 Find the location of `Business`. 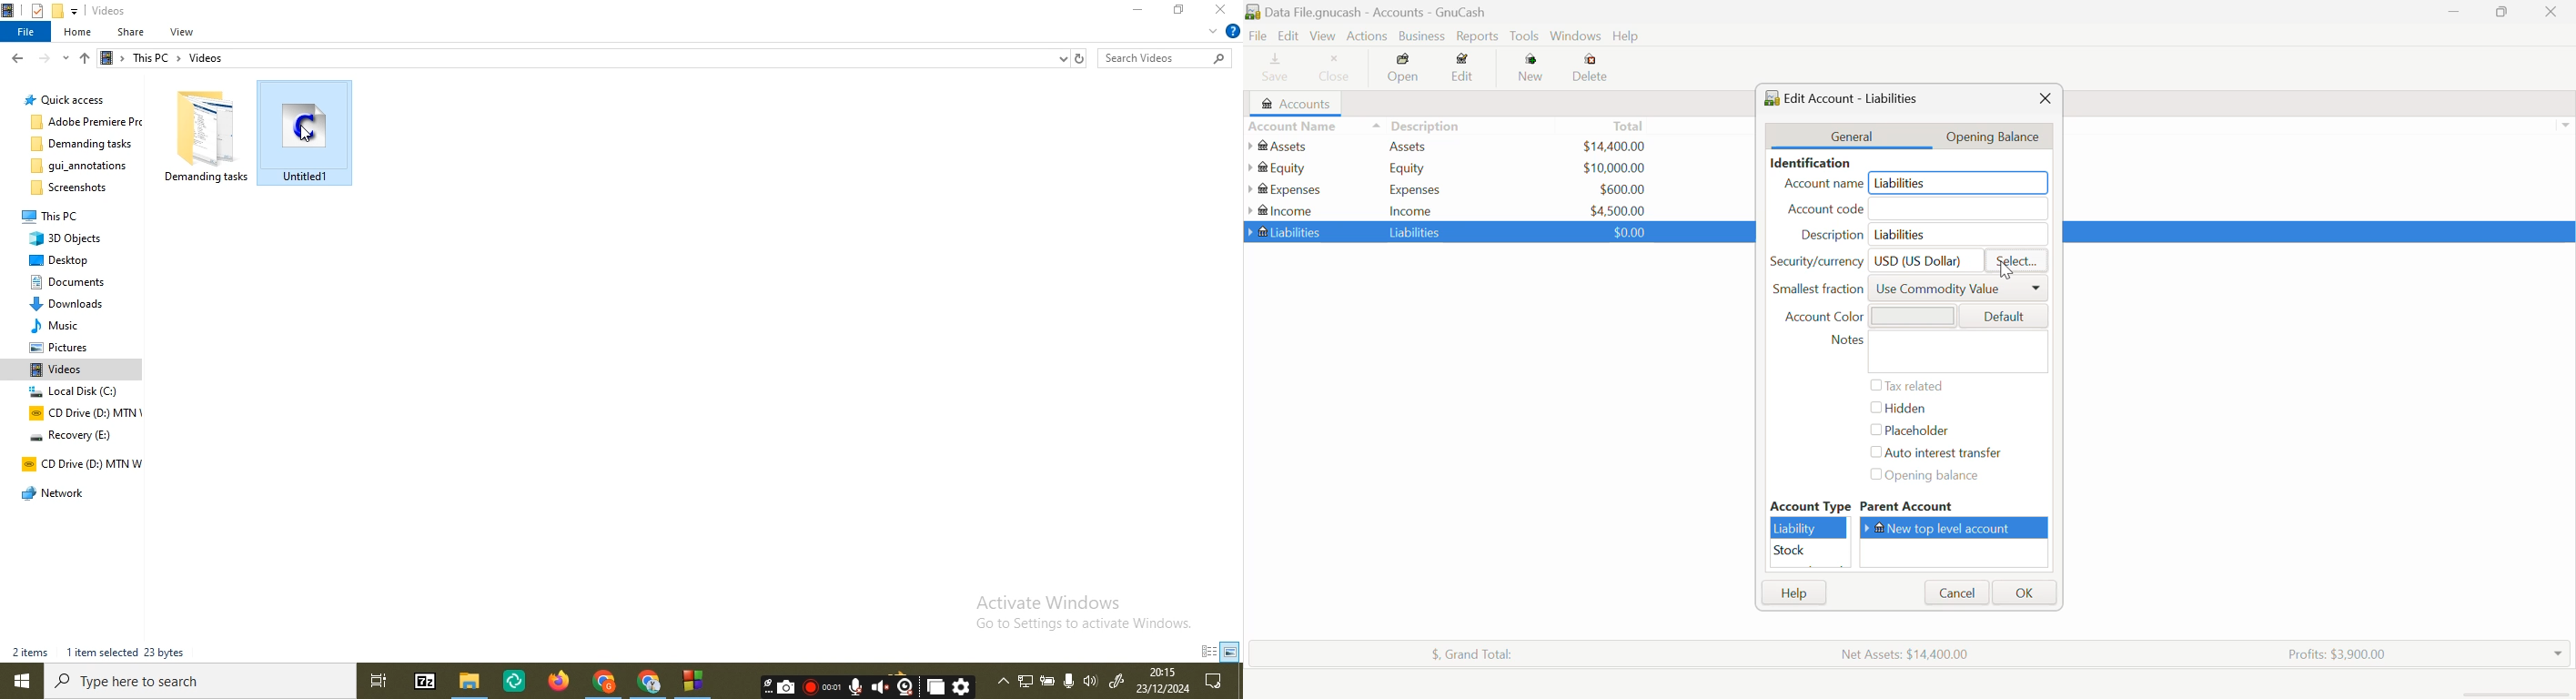

Business is located at coordinates (1422, 36).